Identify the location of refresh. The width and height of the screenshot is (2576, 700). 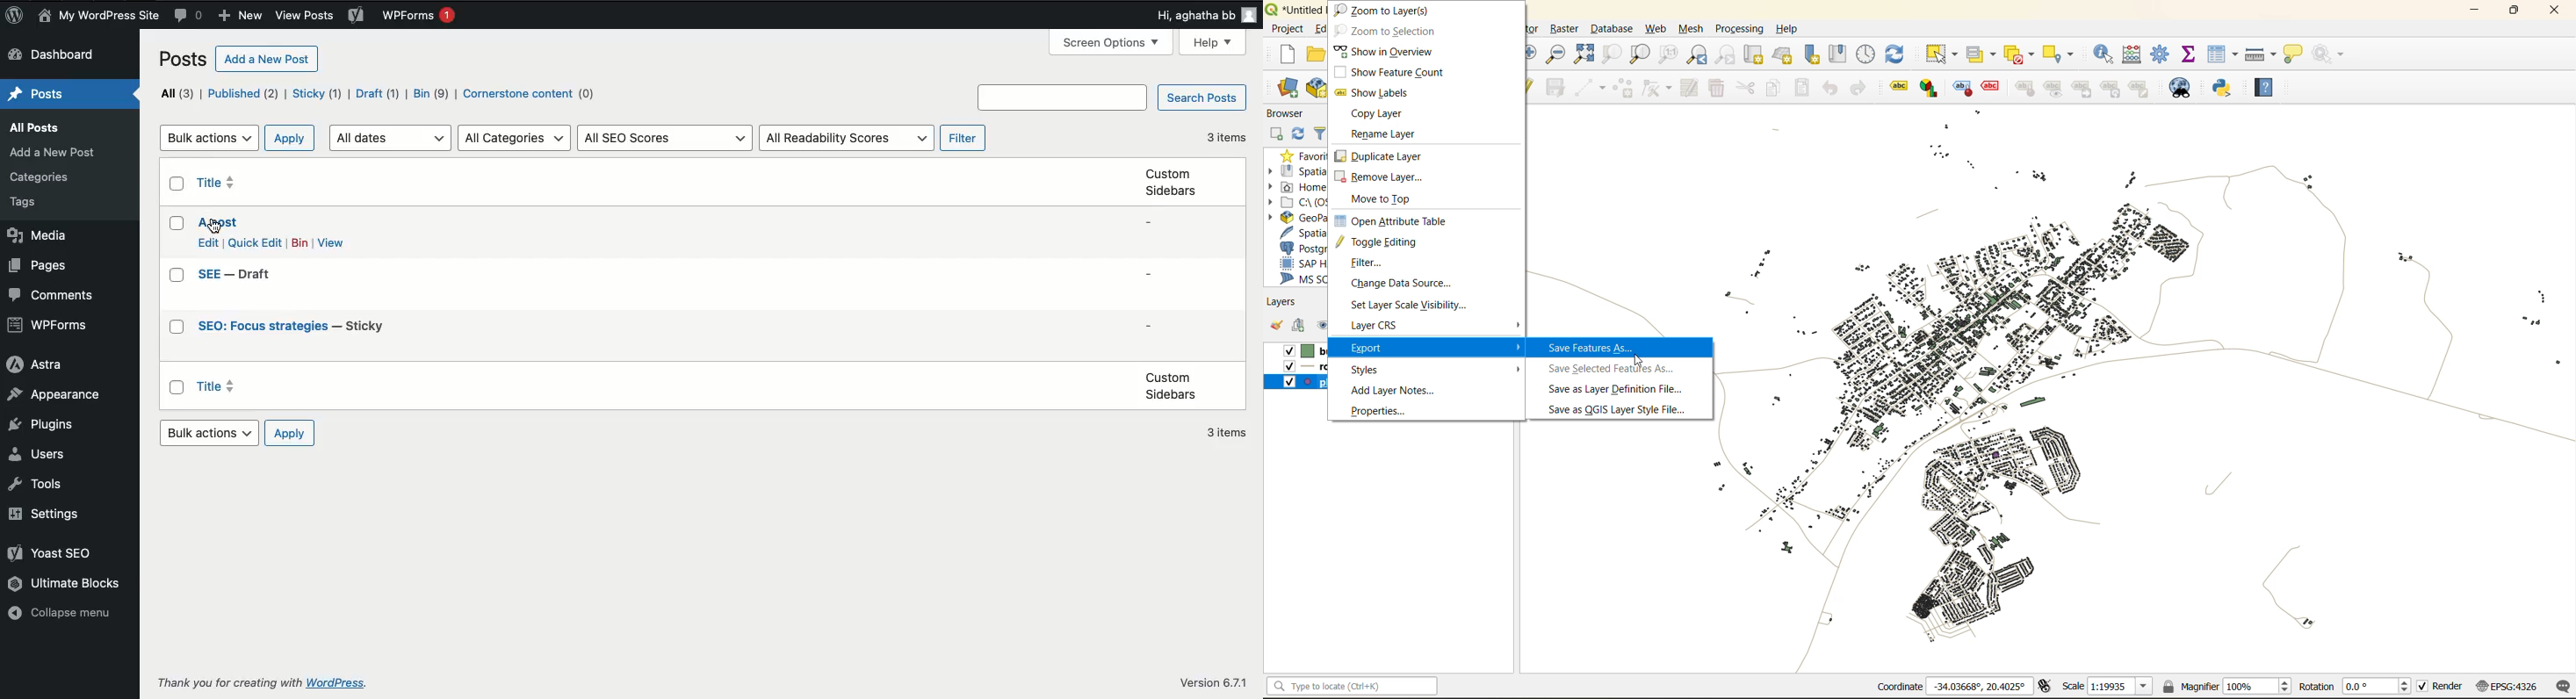
(1902, 51).